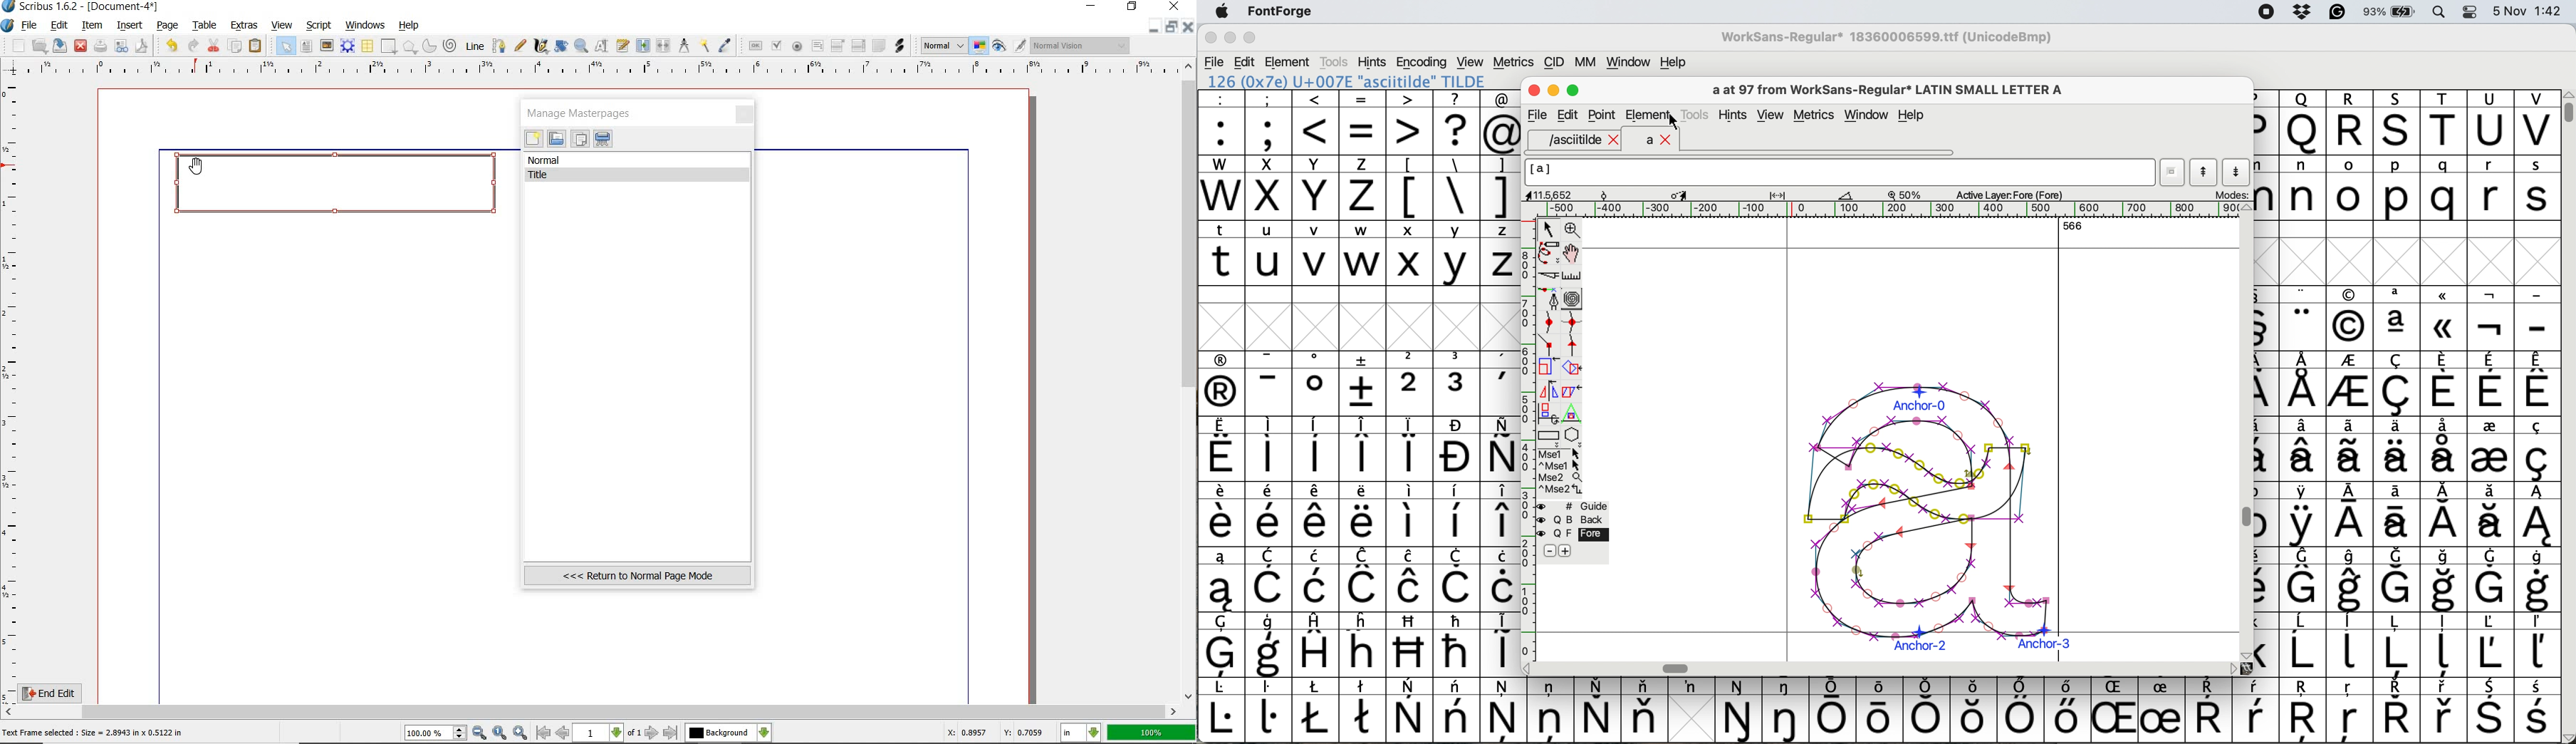  Describe the element at coordinates (1834, 710) in the screenshot. I see `symbol` at that location.